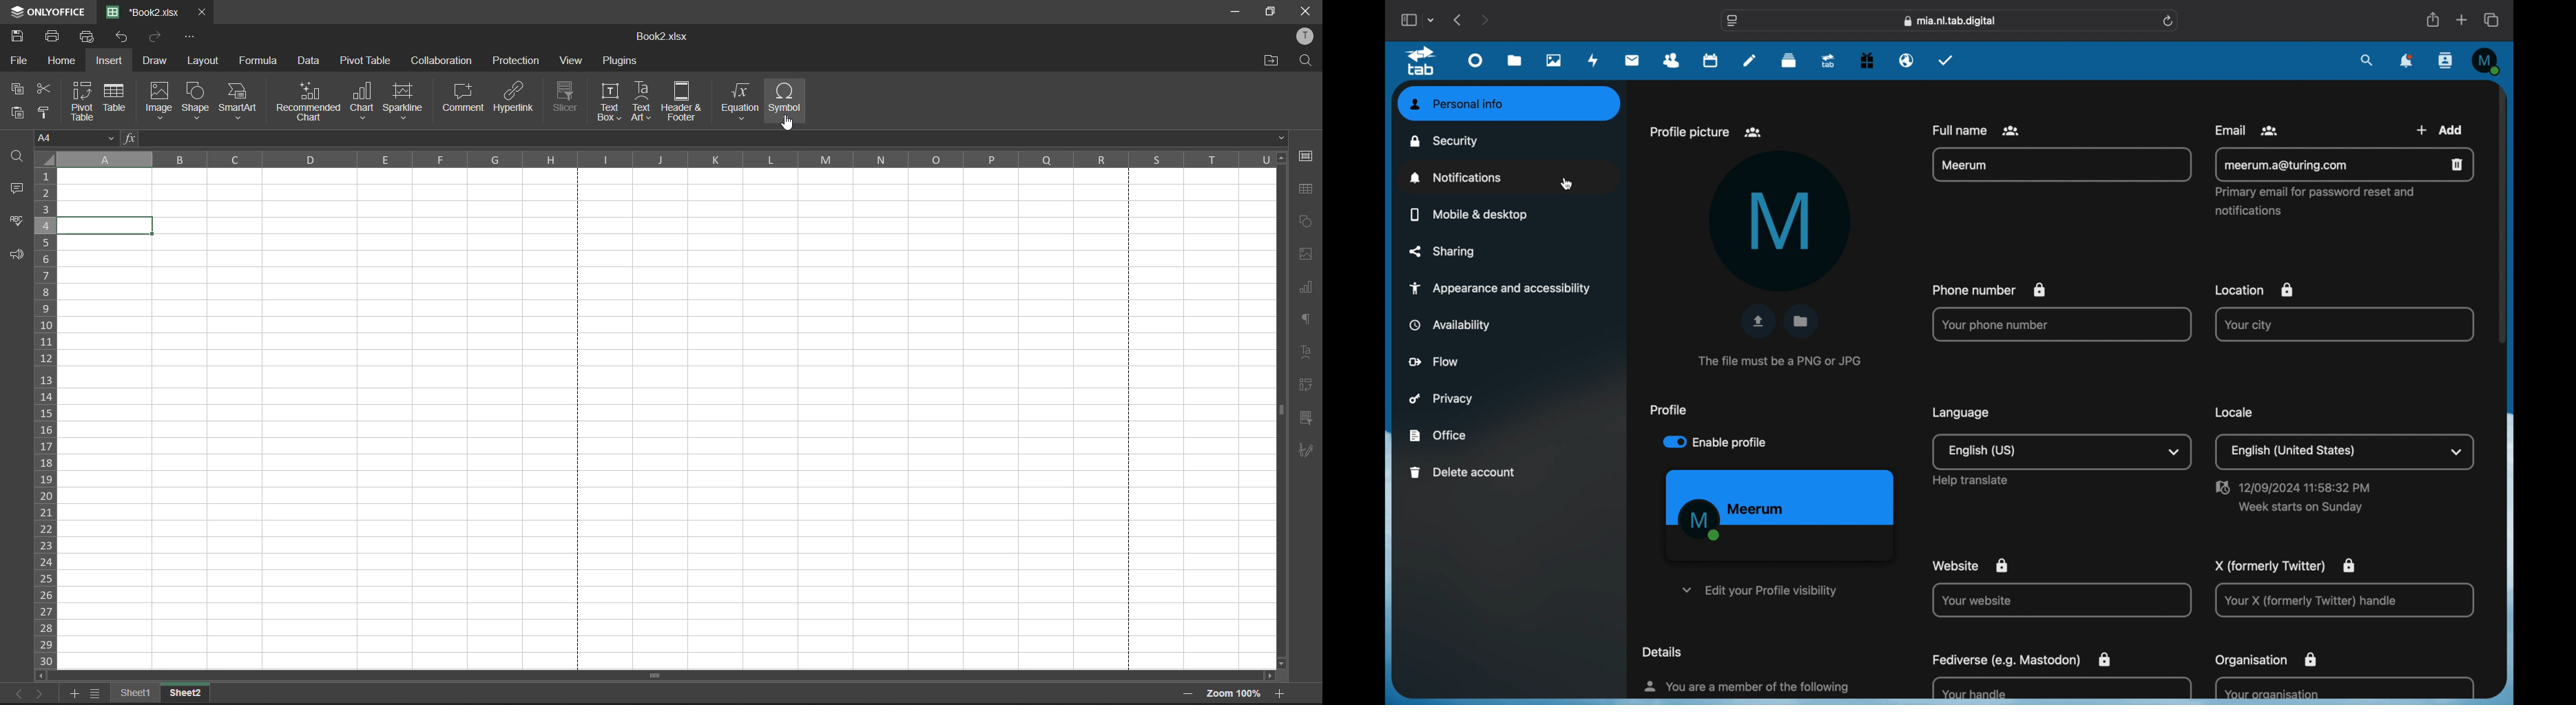 The width and height of the screenshot is (2576, 728). Describe the element at coordinates (19, 89) in the screenshot. I see `copy` at that location.